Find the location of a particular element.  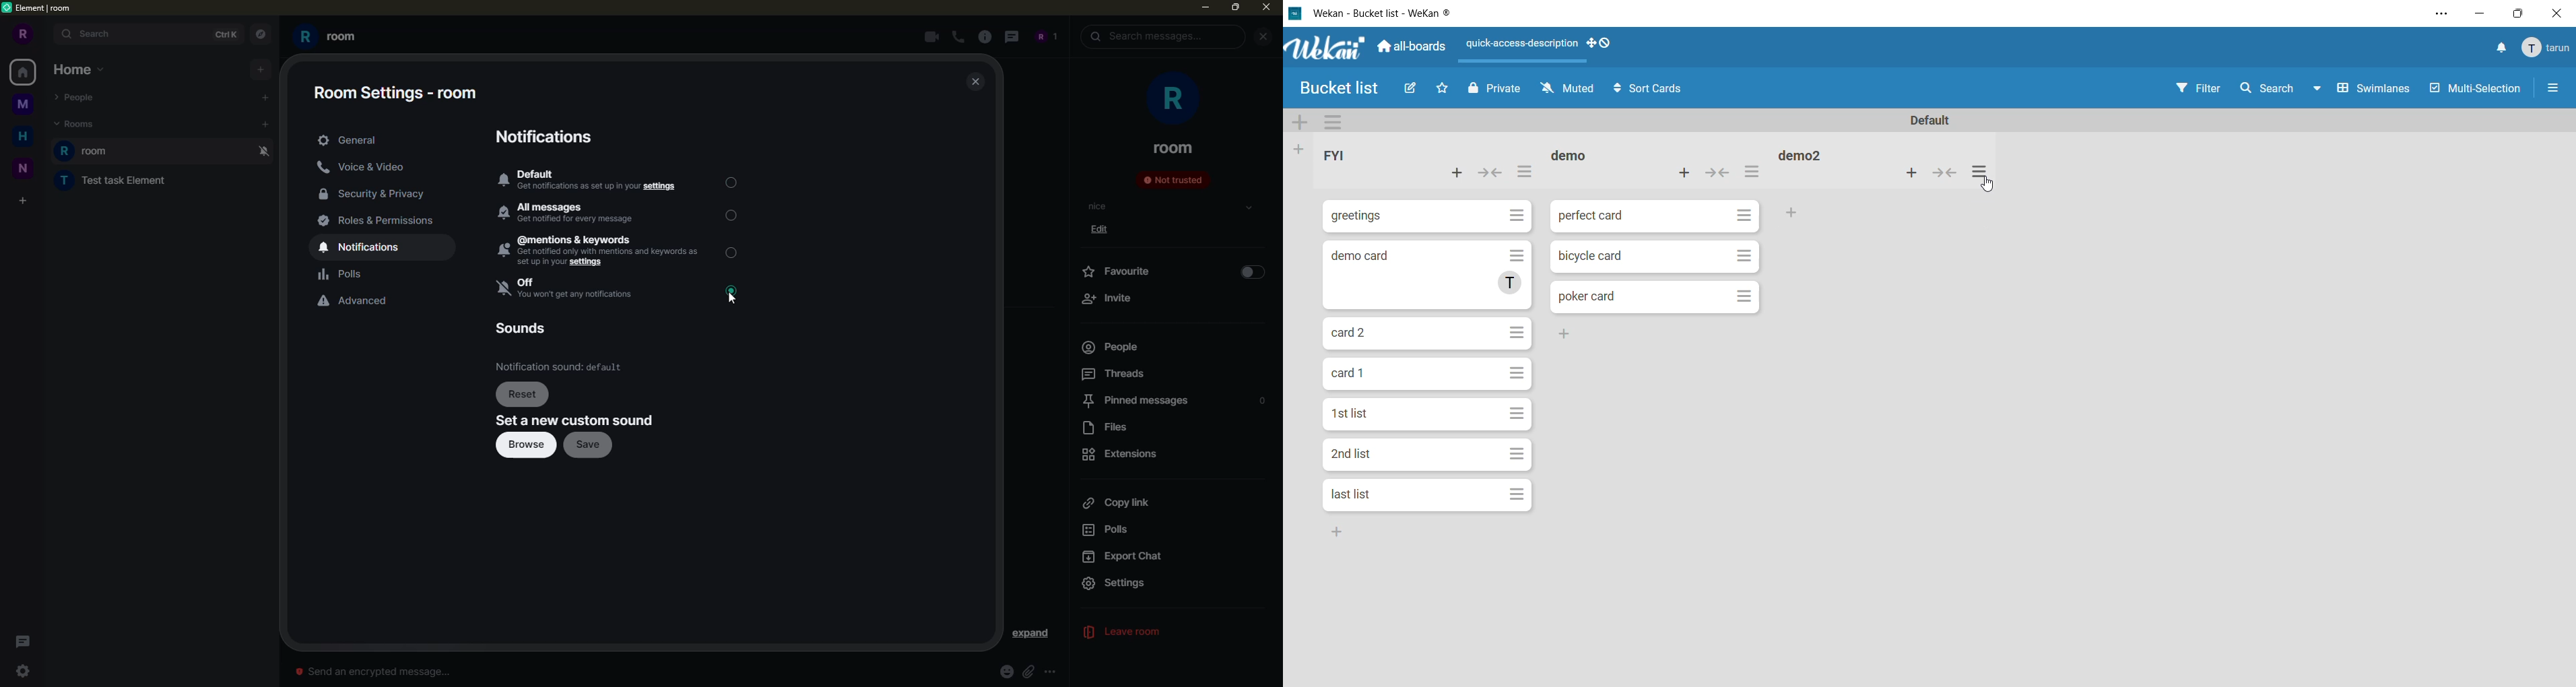

tarun is located at coordinates (2546, 46).